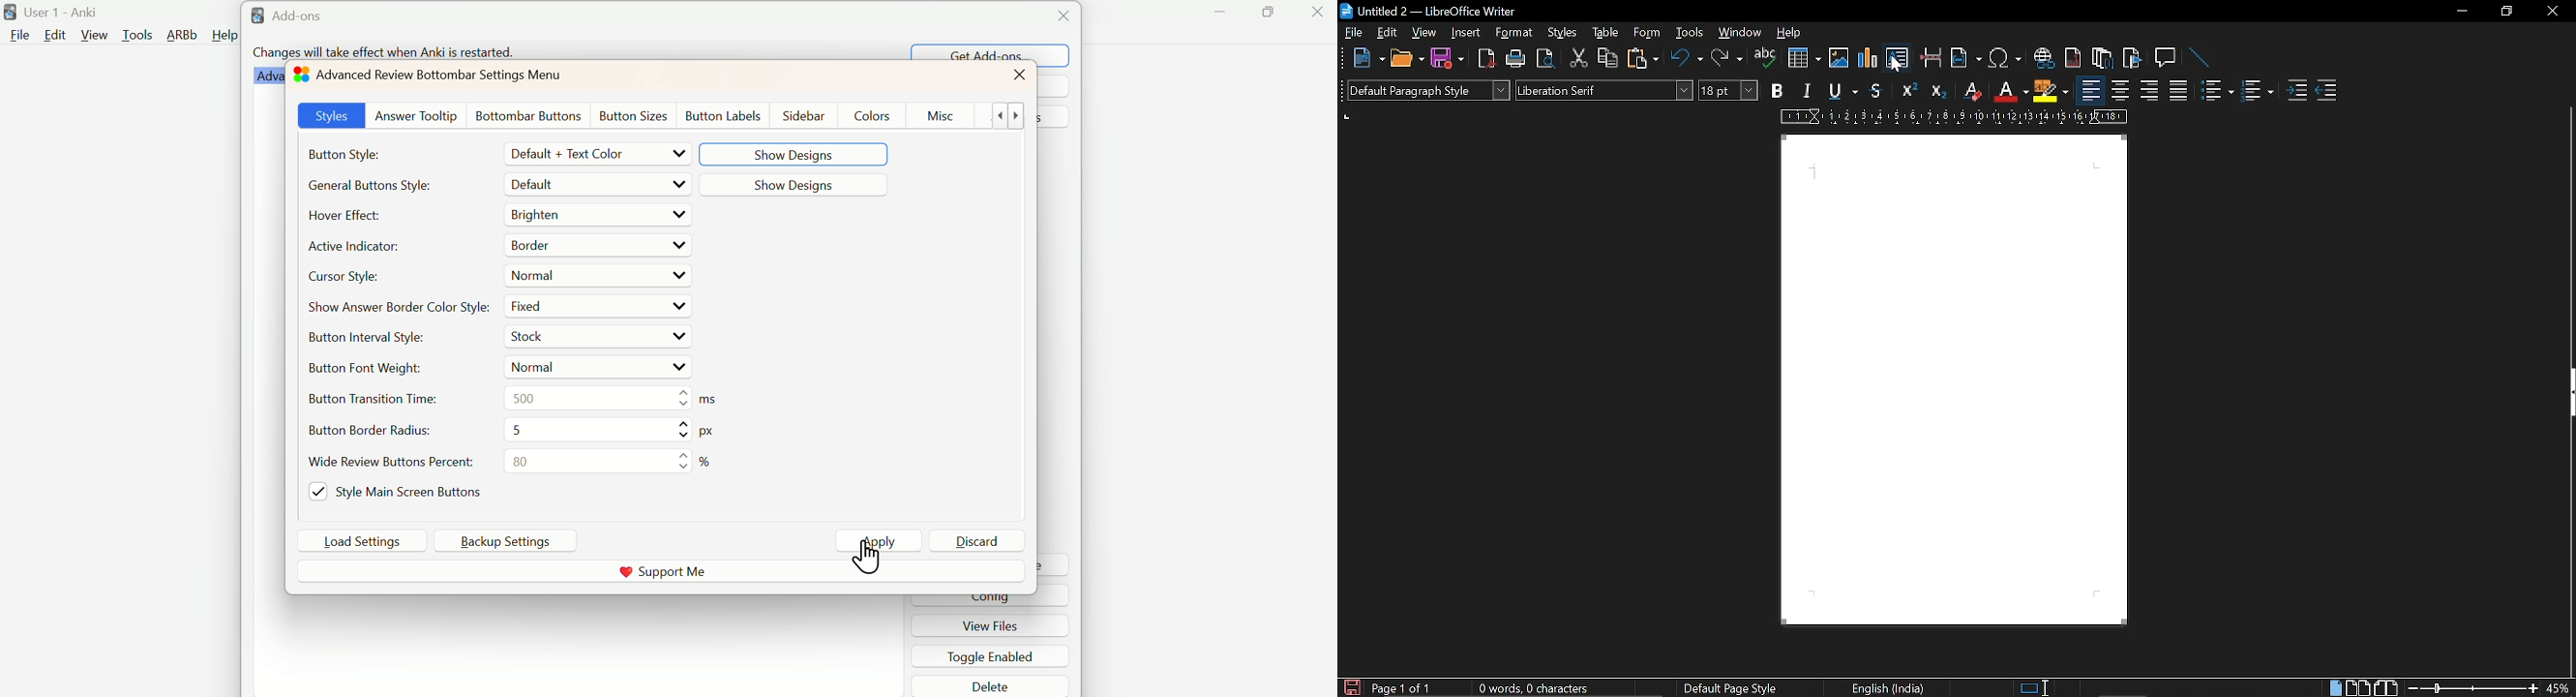  Describe the element at coordinates (1071, 17) in the screenshot. I see `Close` at that location.